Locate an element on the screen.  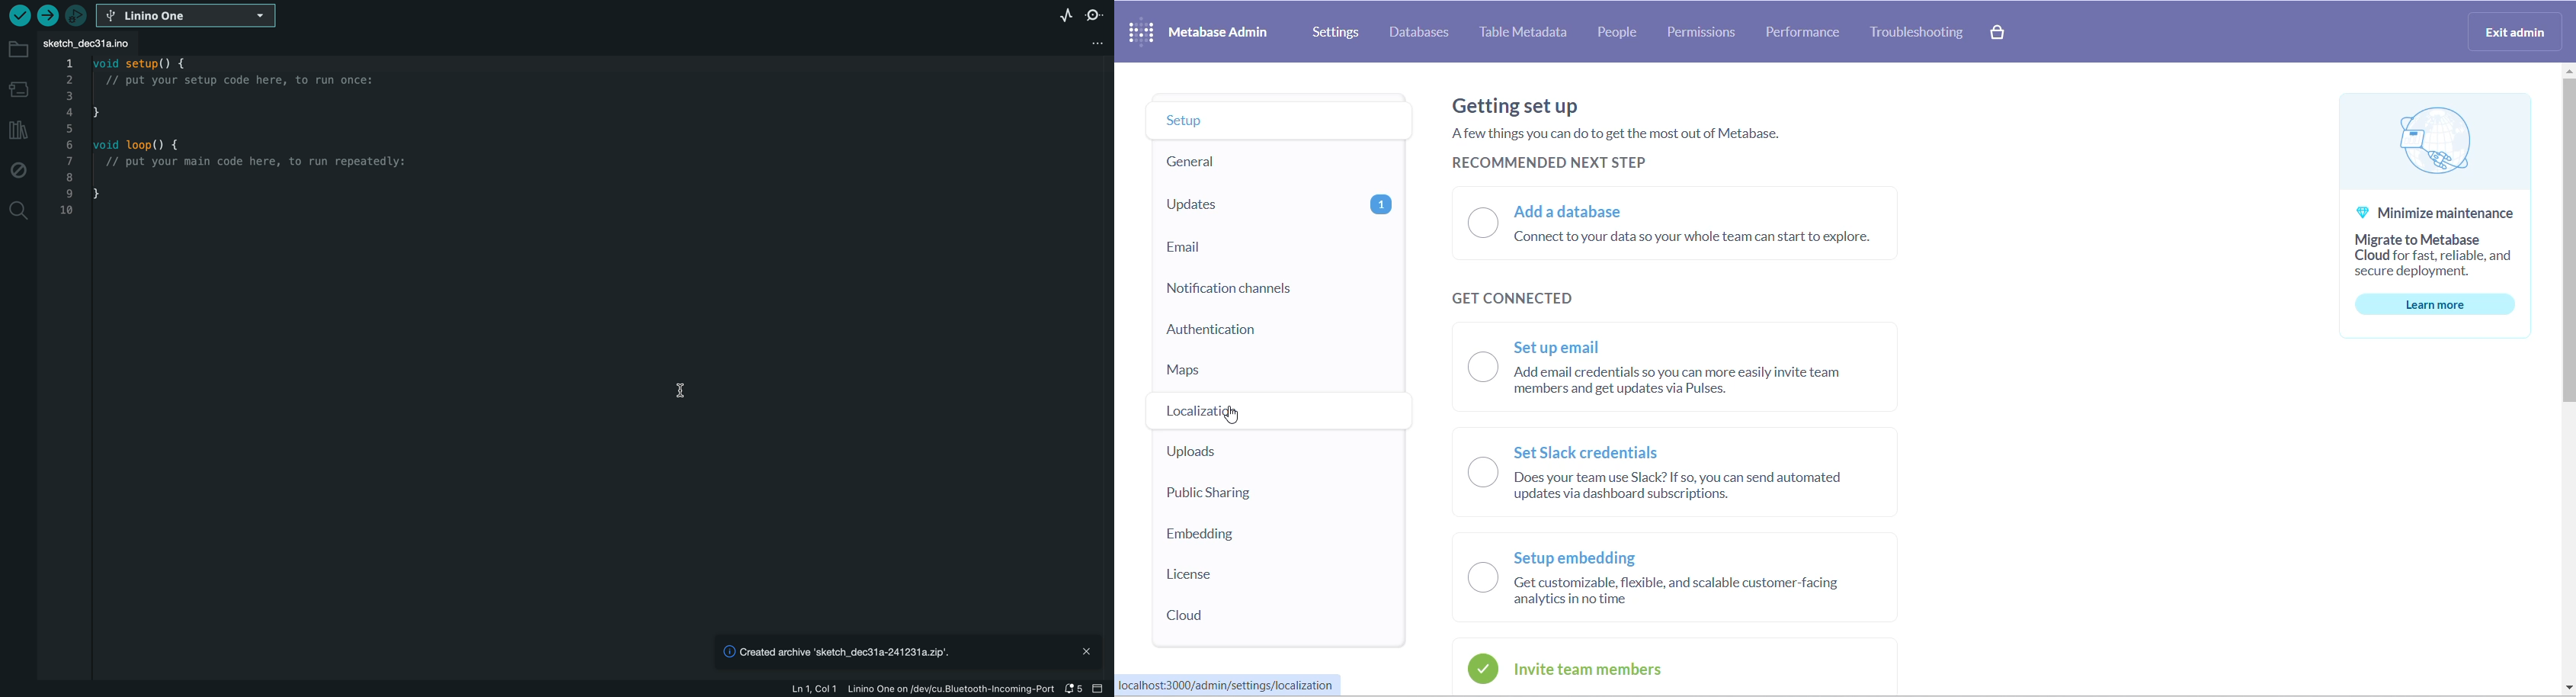
SETUP is located at coordinates (1276, 121).